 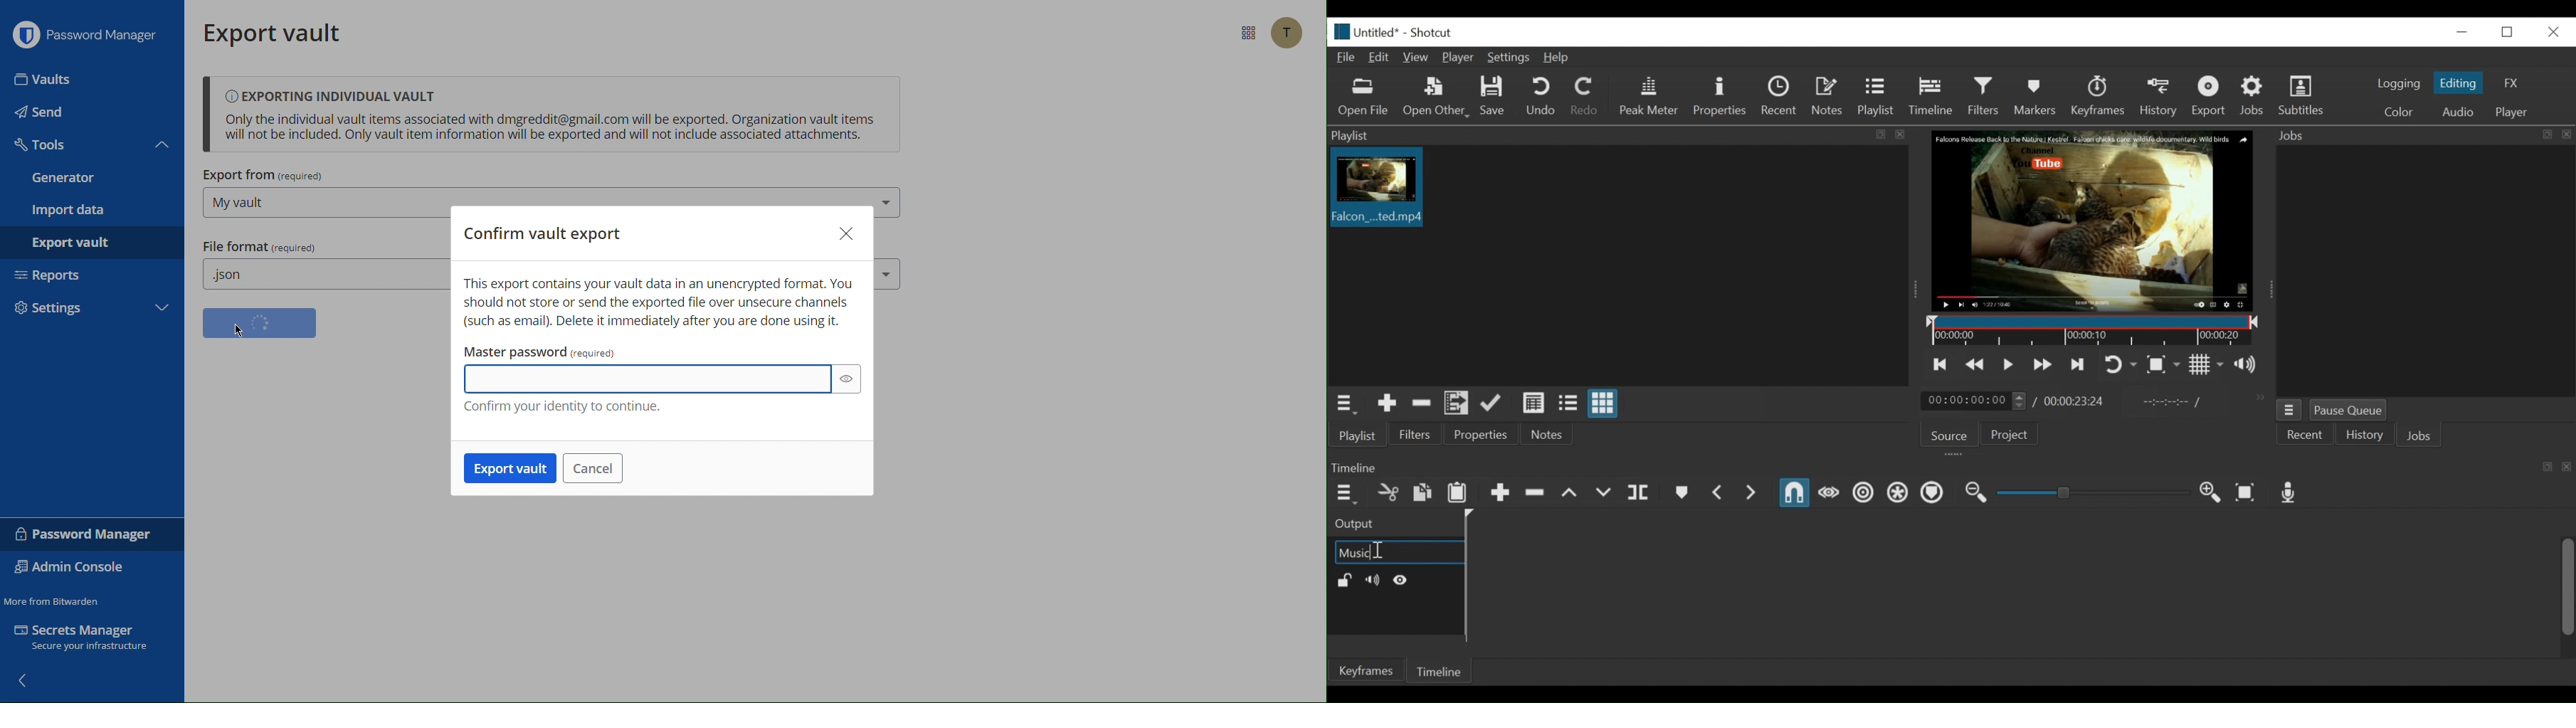 I want to click on Jobs menu, so click(x=2291, y=410).